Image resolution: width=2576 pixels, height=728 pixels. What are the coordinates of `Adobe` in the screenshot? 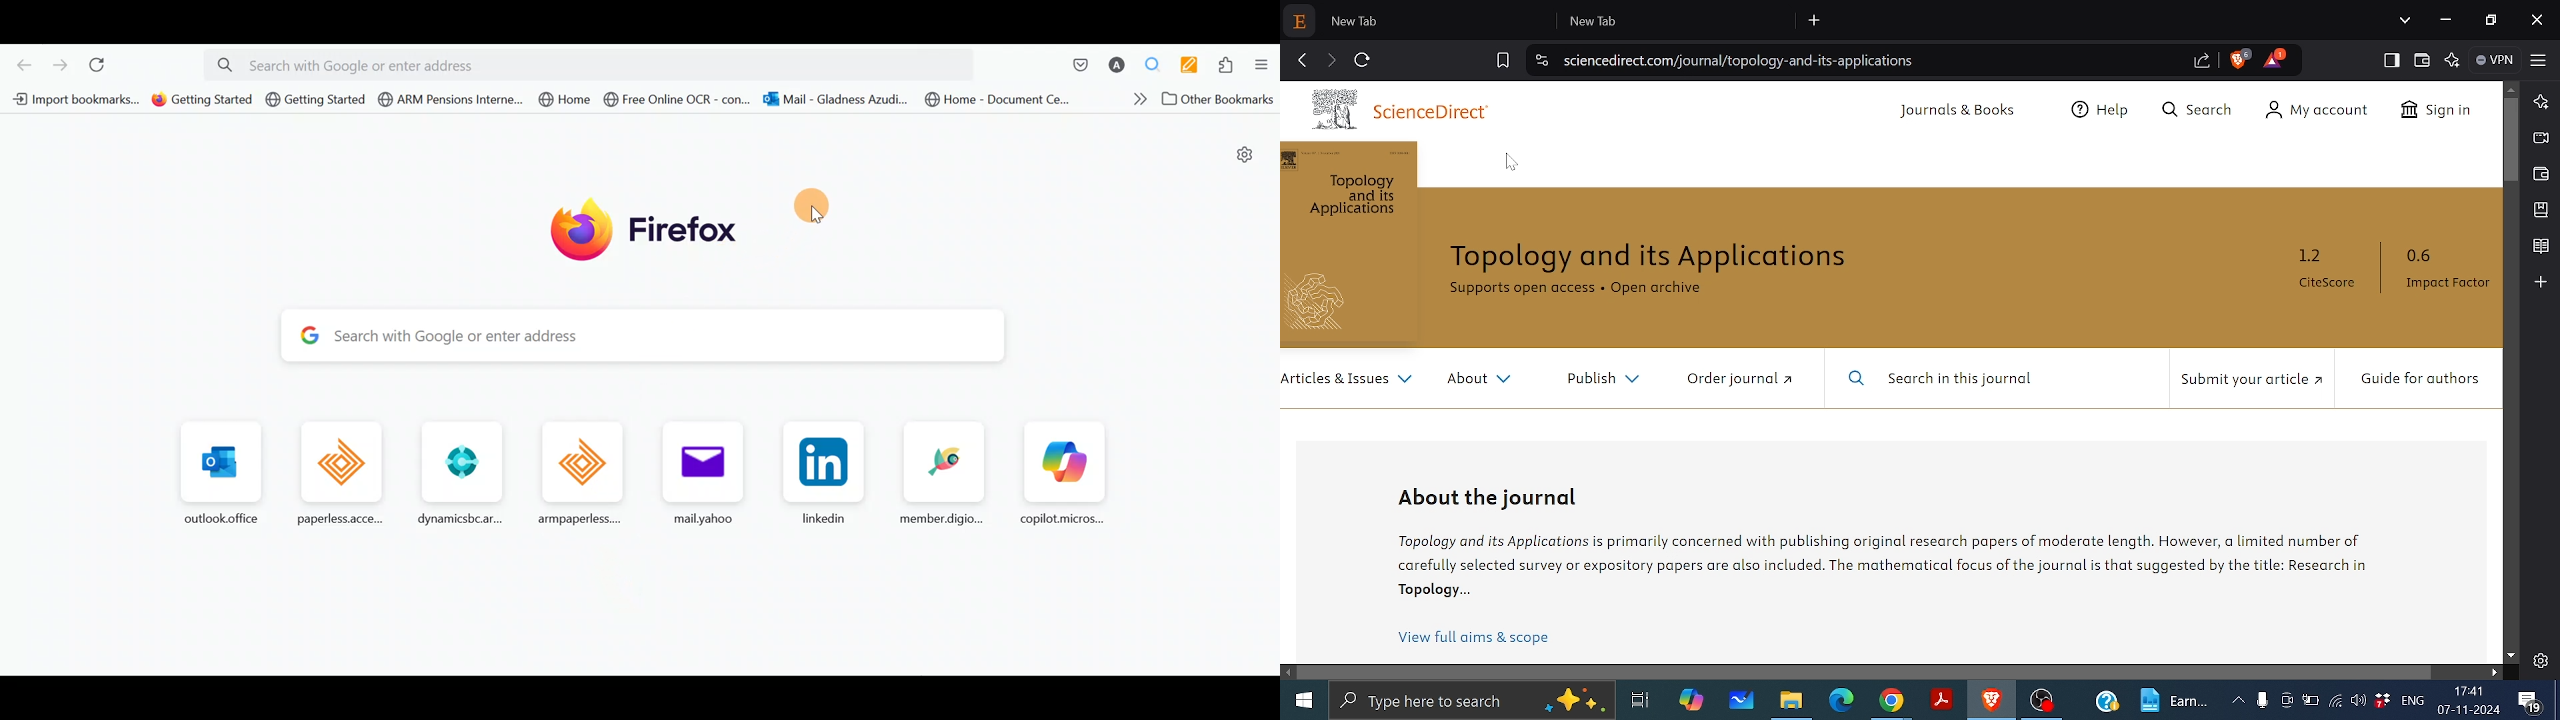 It's located at (1939, 701).